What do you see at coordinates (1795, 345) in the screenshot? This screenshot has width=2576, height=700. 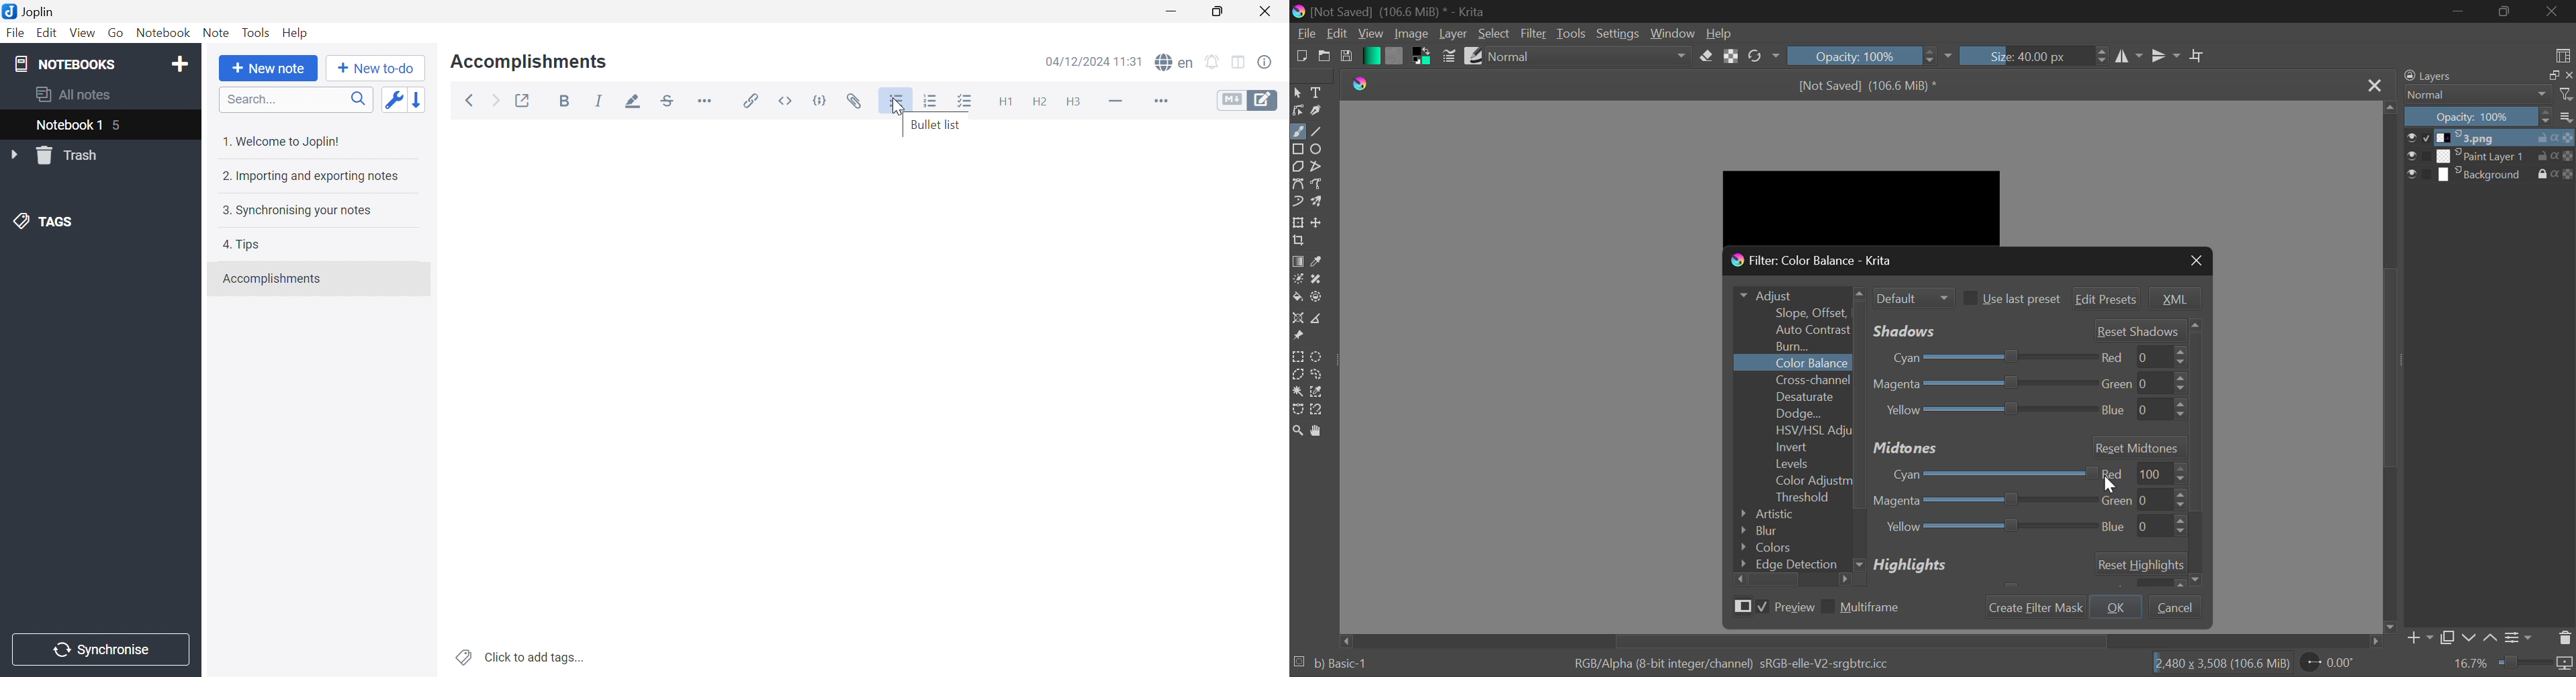 I see `Burn` at bounding box center [1795, 345].